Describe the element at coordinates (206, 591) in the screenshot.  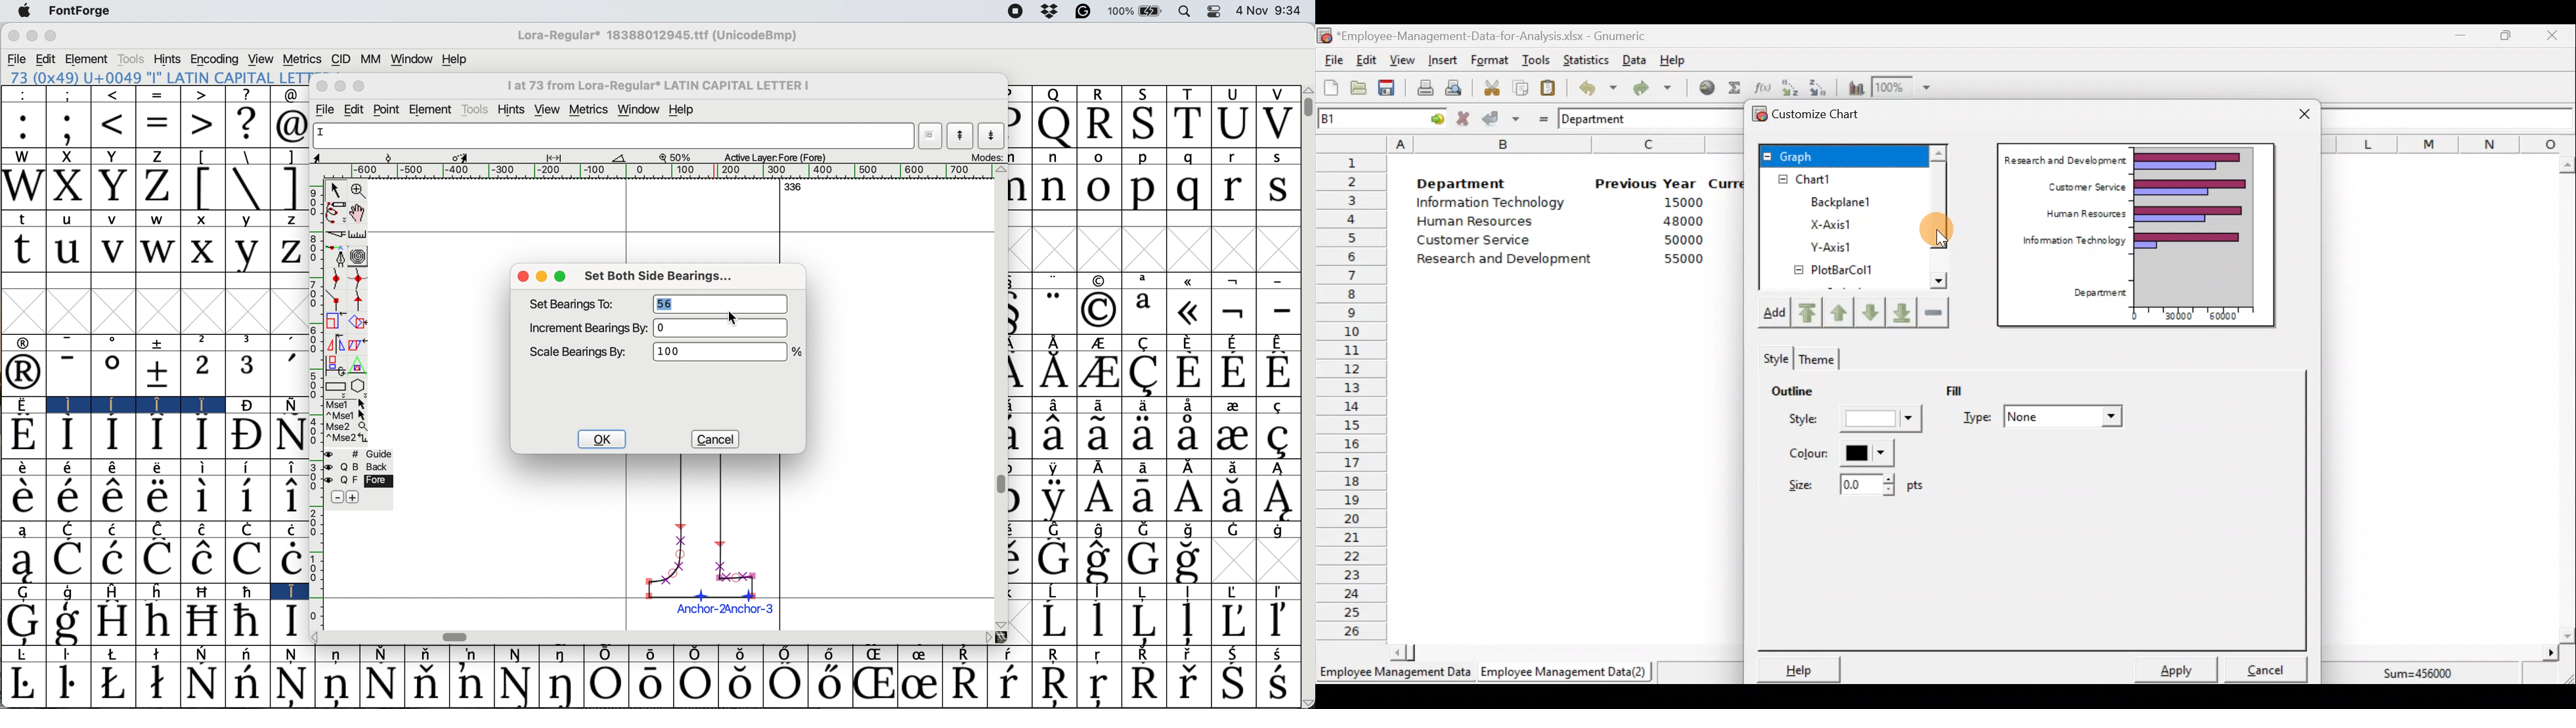
I see `Symbol` at that location.